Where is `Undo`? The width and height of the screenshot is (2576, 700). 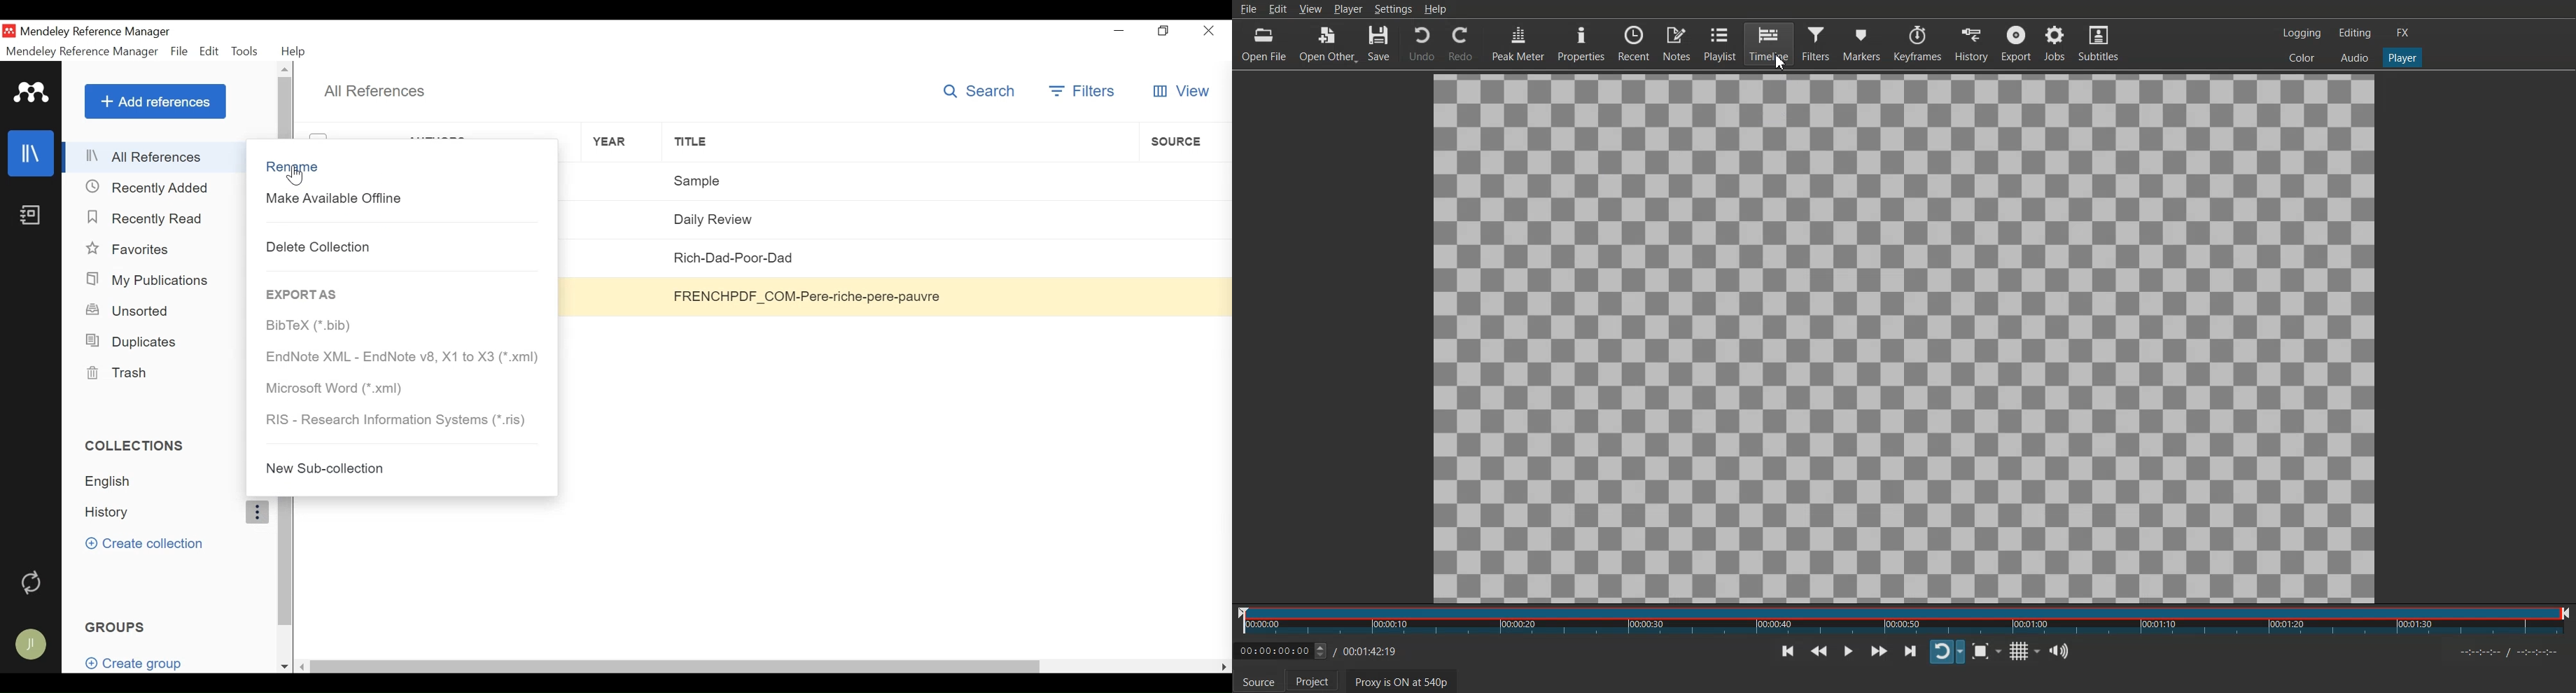 Undo is located at coordinates (1422, 44).